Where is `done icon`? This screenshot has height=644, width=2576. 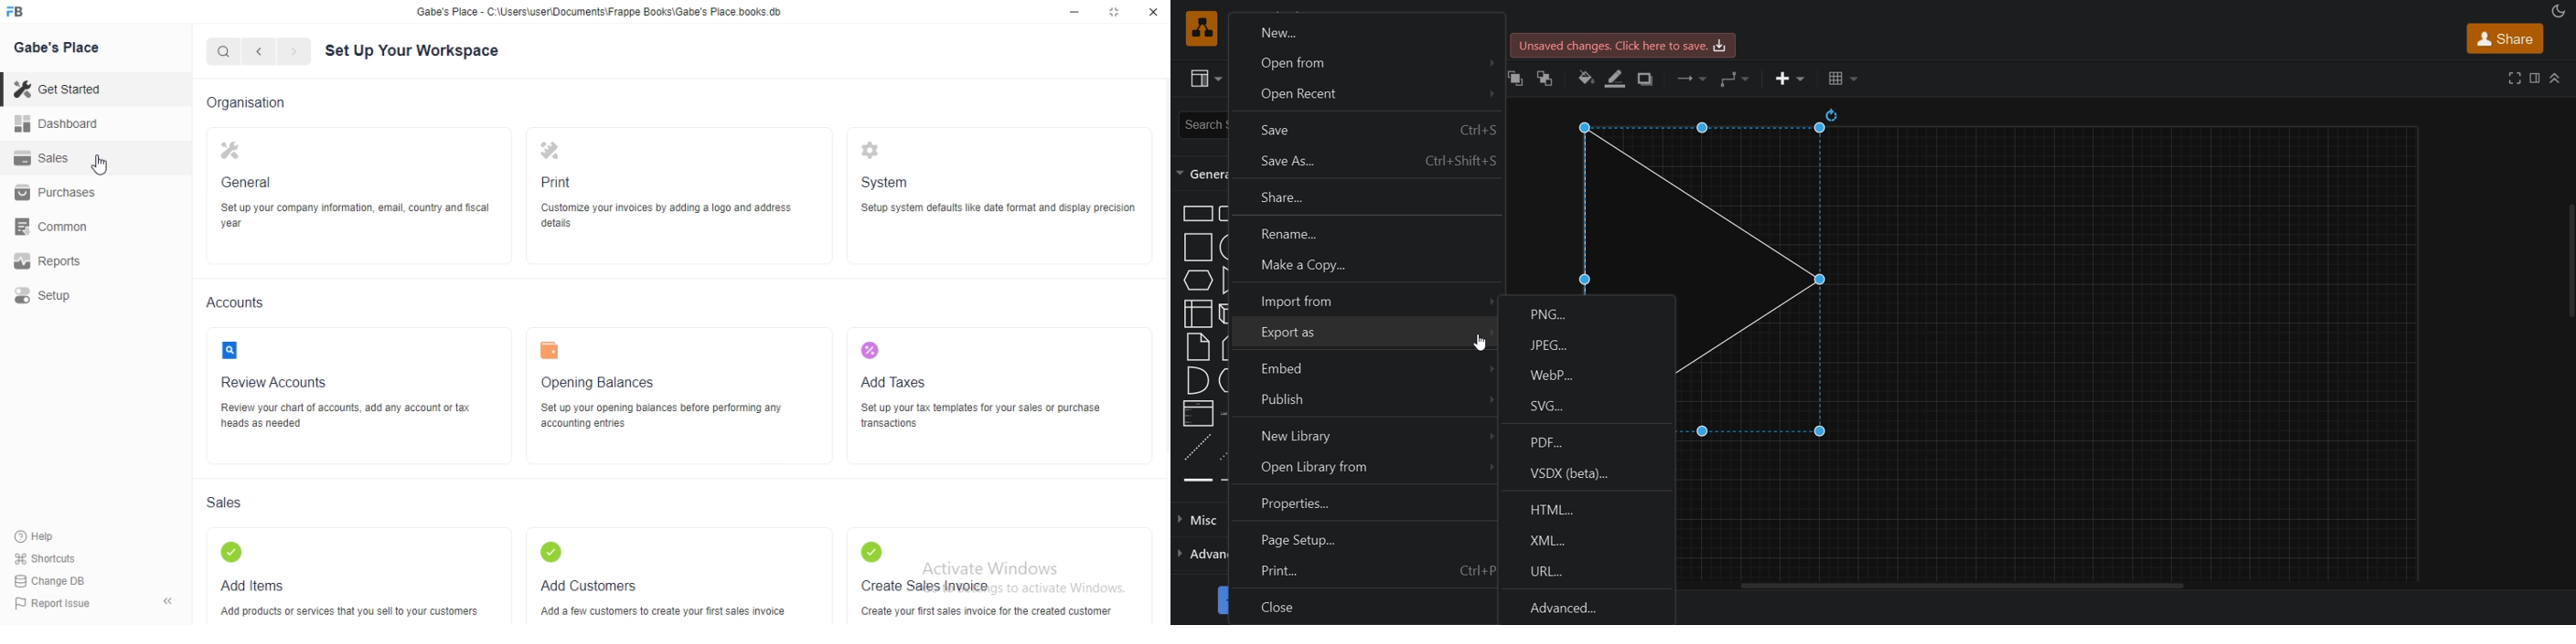
done icon is located at coordinates (872, 552).